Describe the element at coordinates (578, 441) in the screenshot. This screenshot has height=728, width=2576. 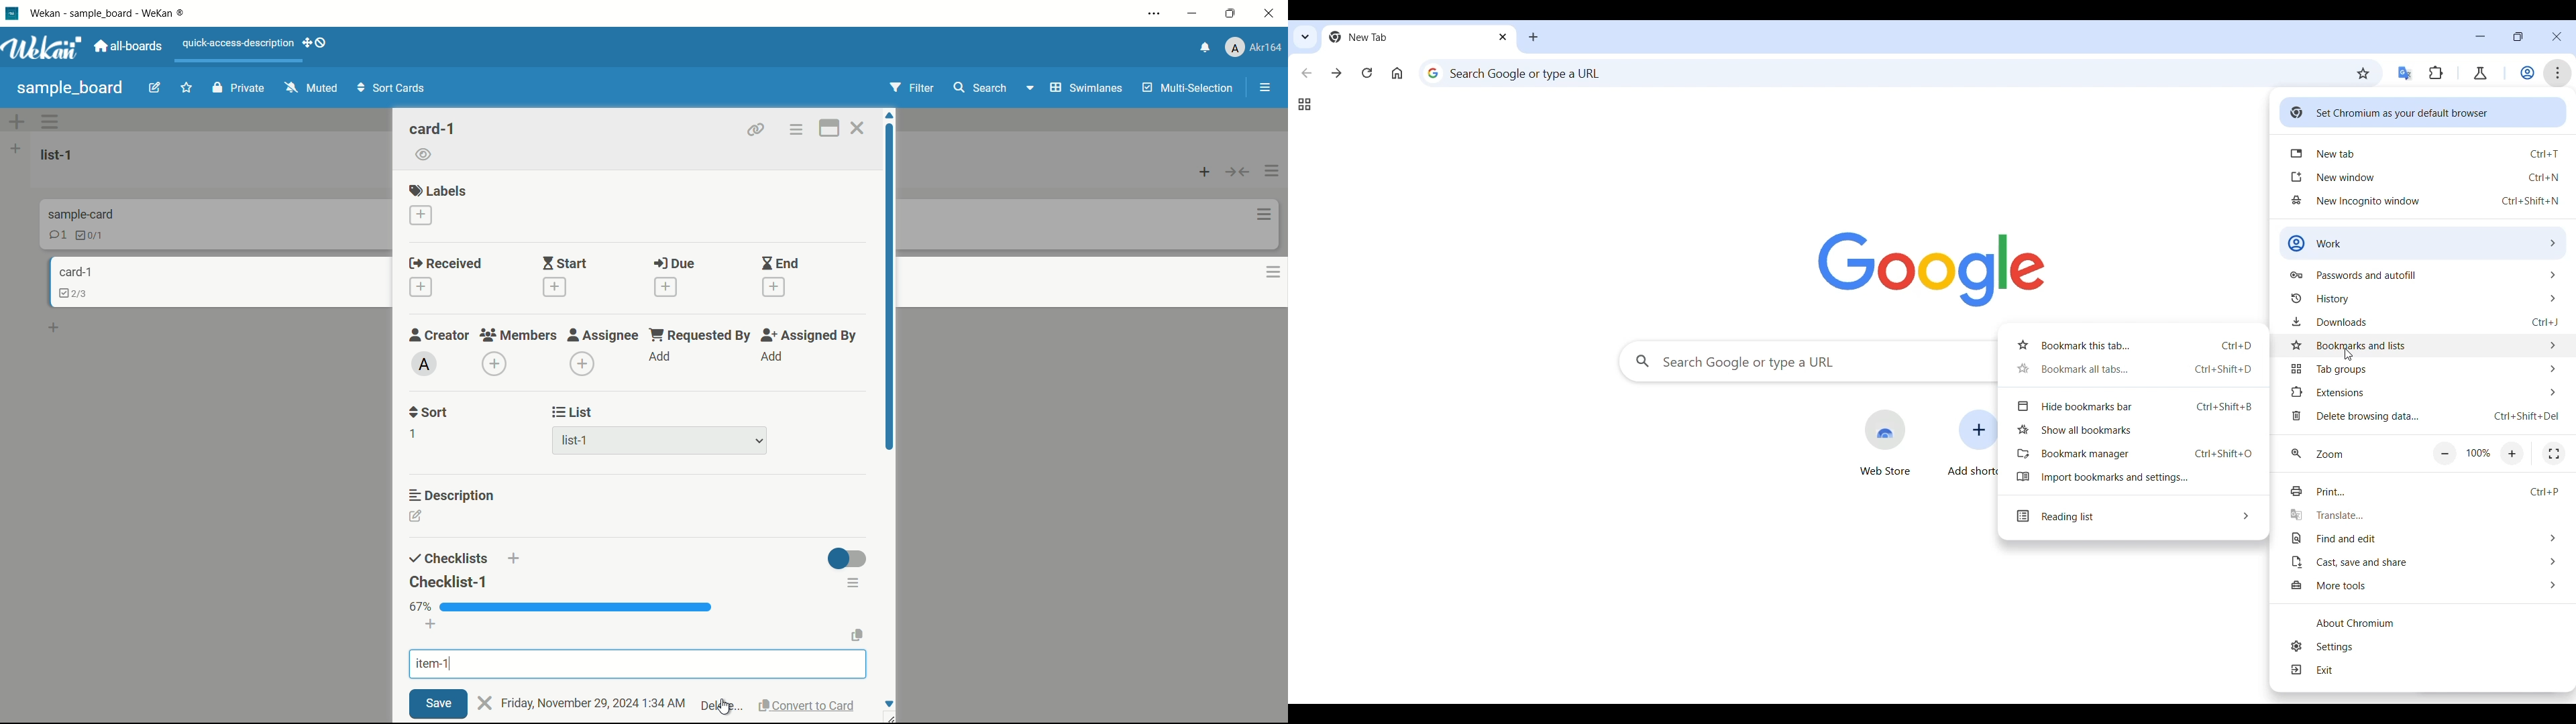
I see `list-1` at that location.